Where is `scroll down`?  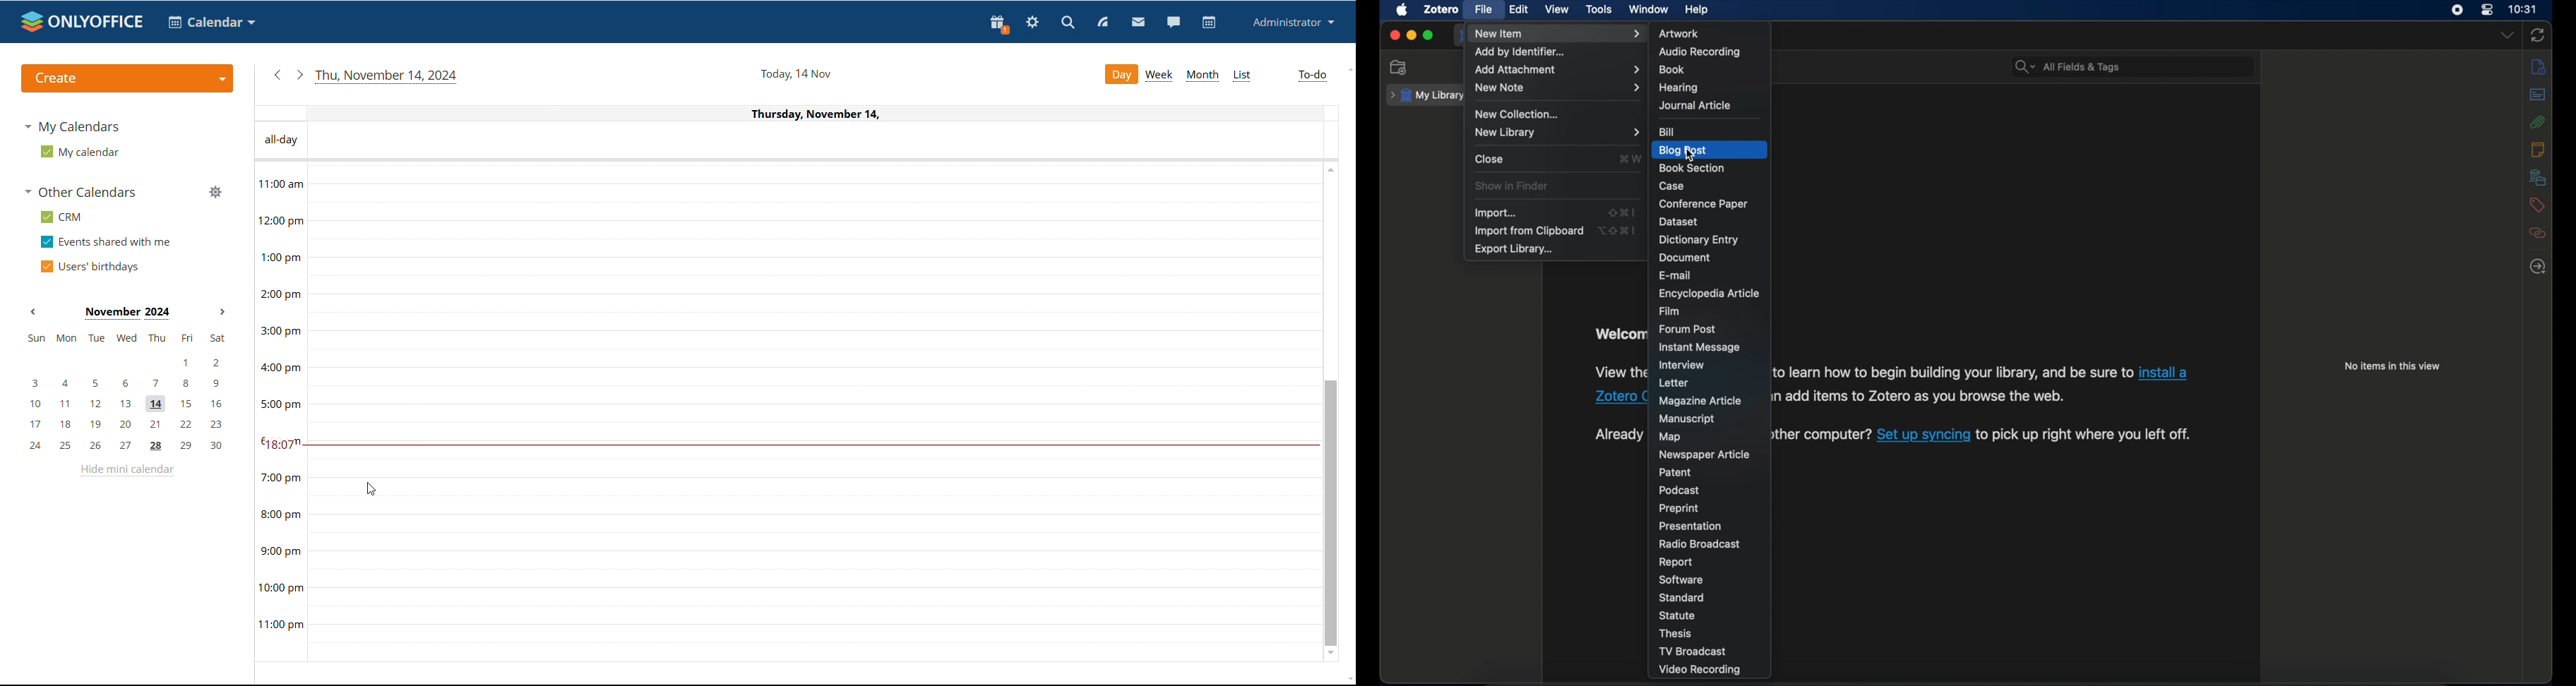
scroll down is located at coordinates (1347, 680).